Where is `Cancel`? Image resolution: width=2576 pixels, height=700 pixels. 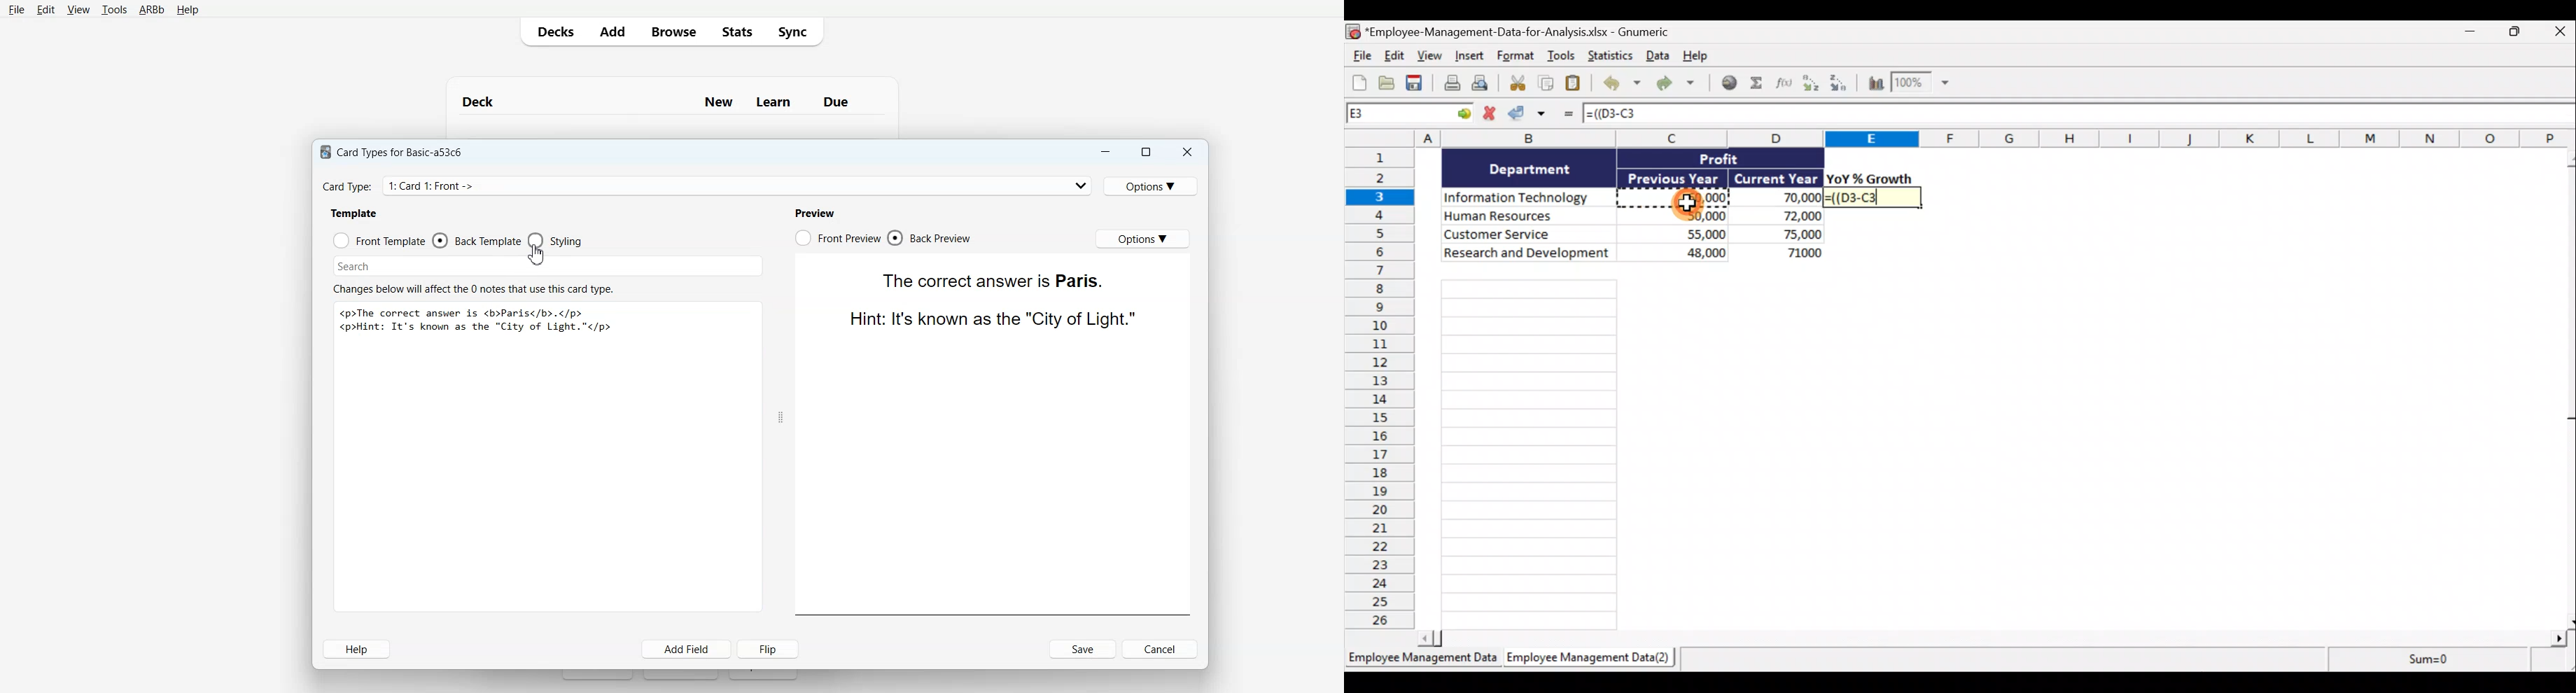
Cancel is located at coordinates (1162, 648).